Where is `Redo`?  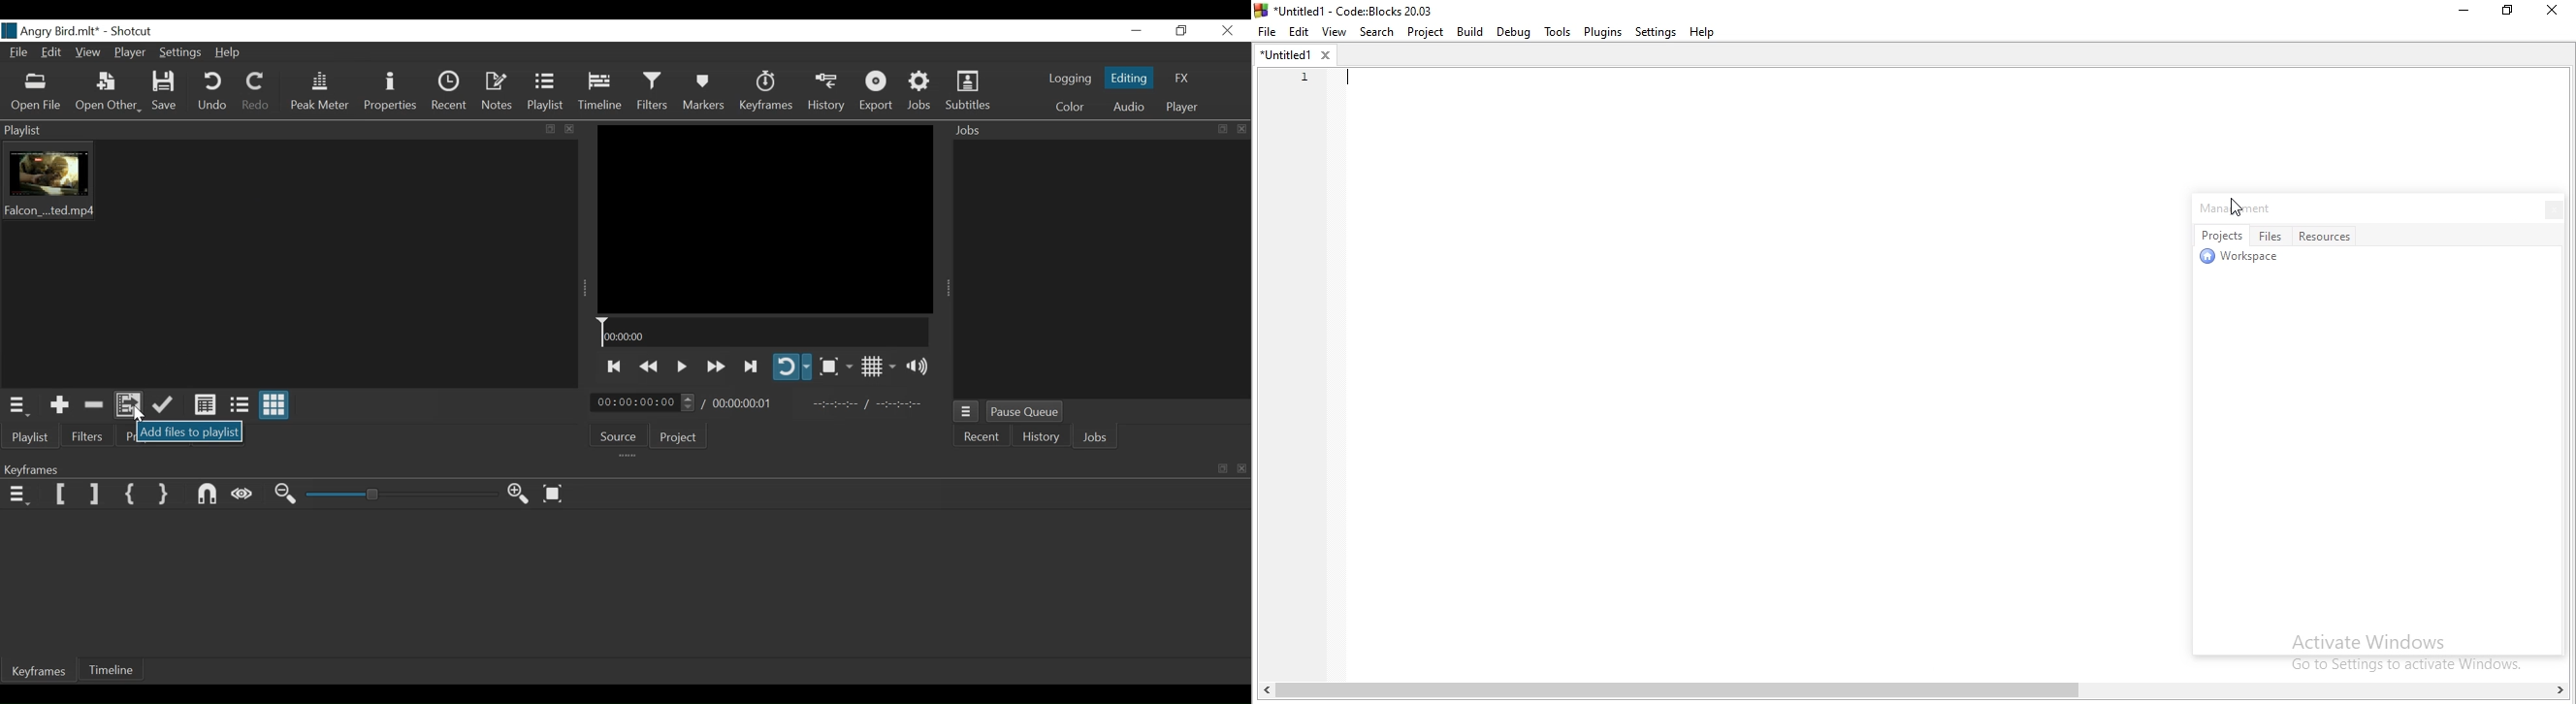 Redo is located at coordinates (259, 93).